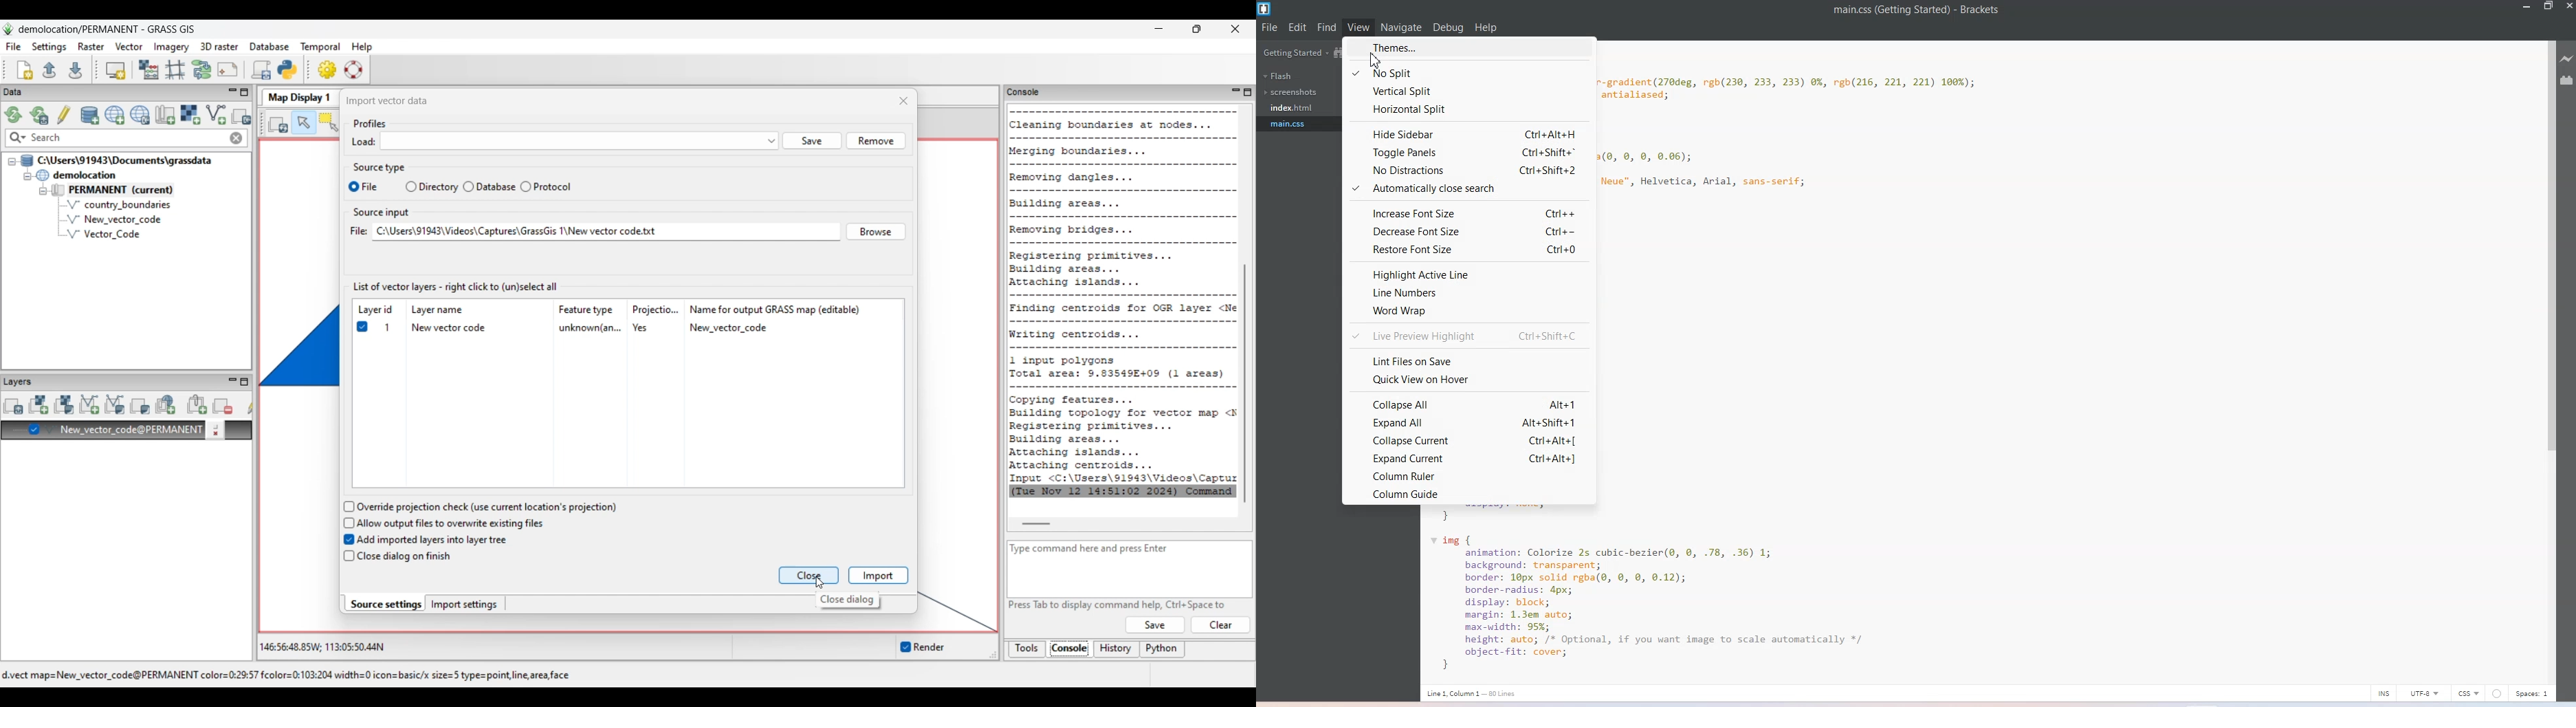 The image size is (2576, 728). What do you see at coordinates (1299, 27) in the screenshot?
I see `Edit` at bounding box center [1299, 27].